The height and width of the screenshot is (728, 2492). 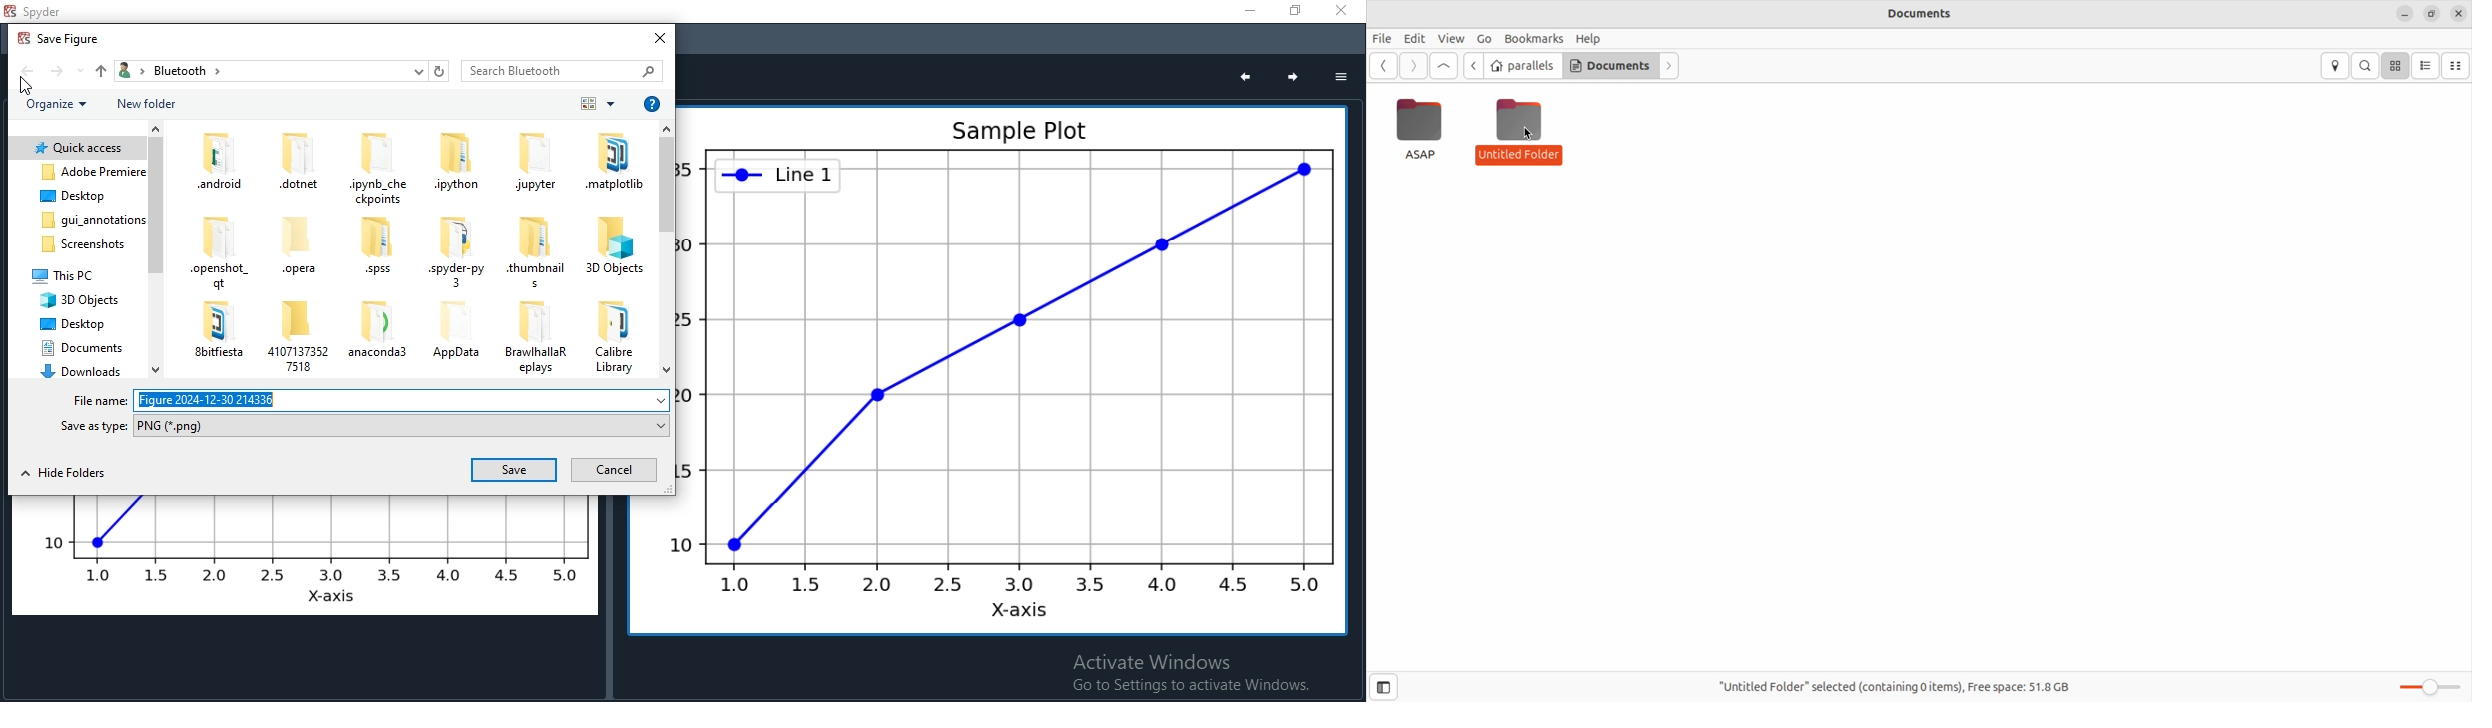 I want to click on files, so click(x=297, y=160).